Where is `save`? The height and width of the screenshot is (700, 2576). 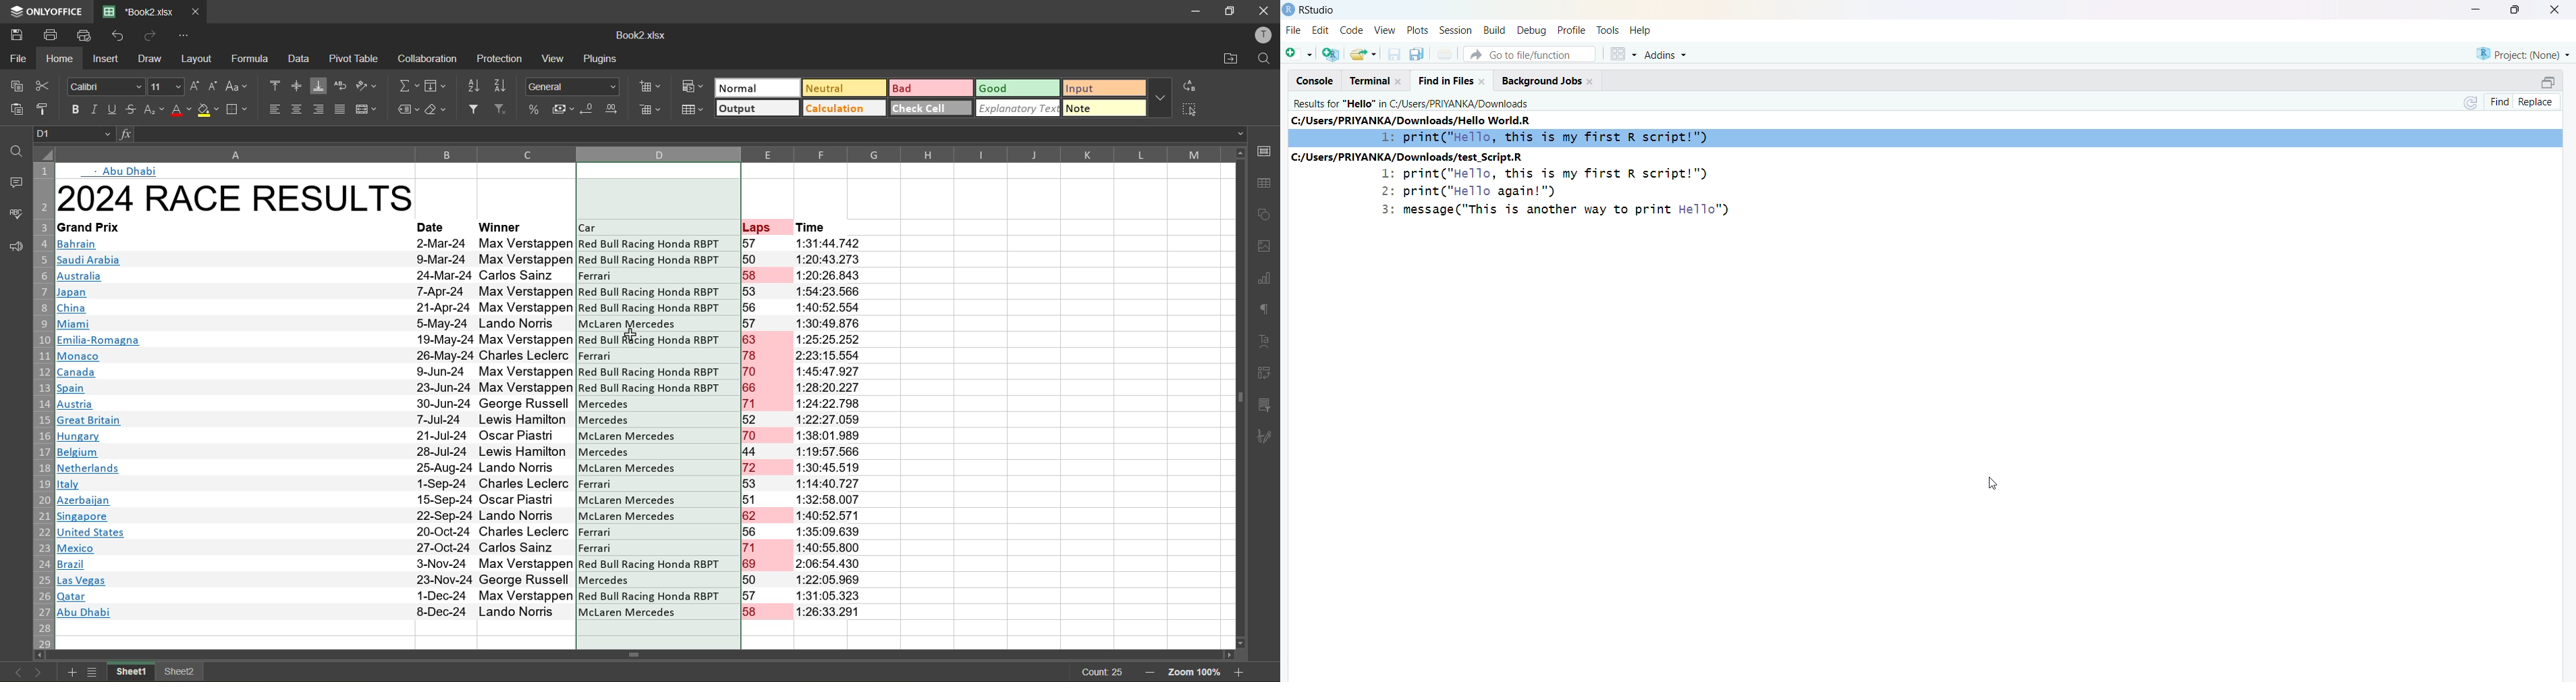
save is located at coordinates (1396, 55).